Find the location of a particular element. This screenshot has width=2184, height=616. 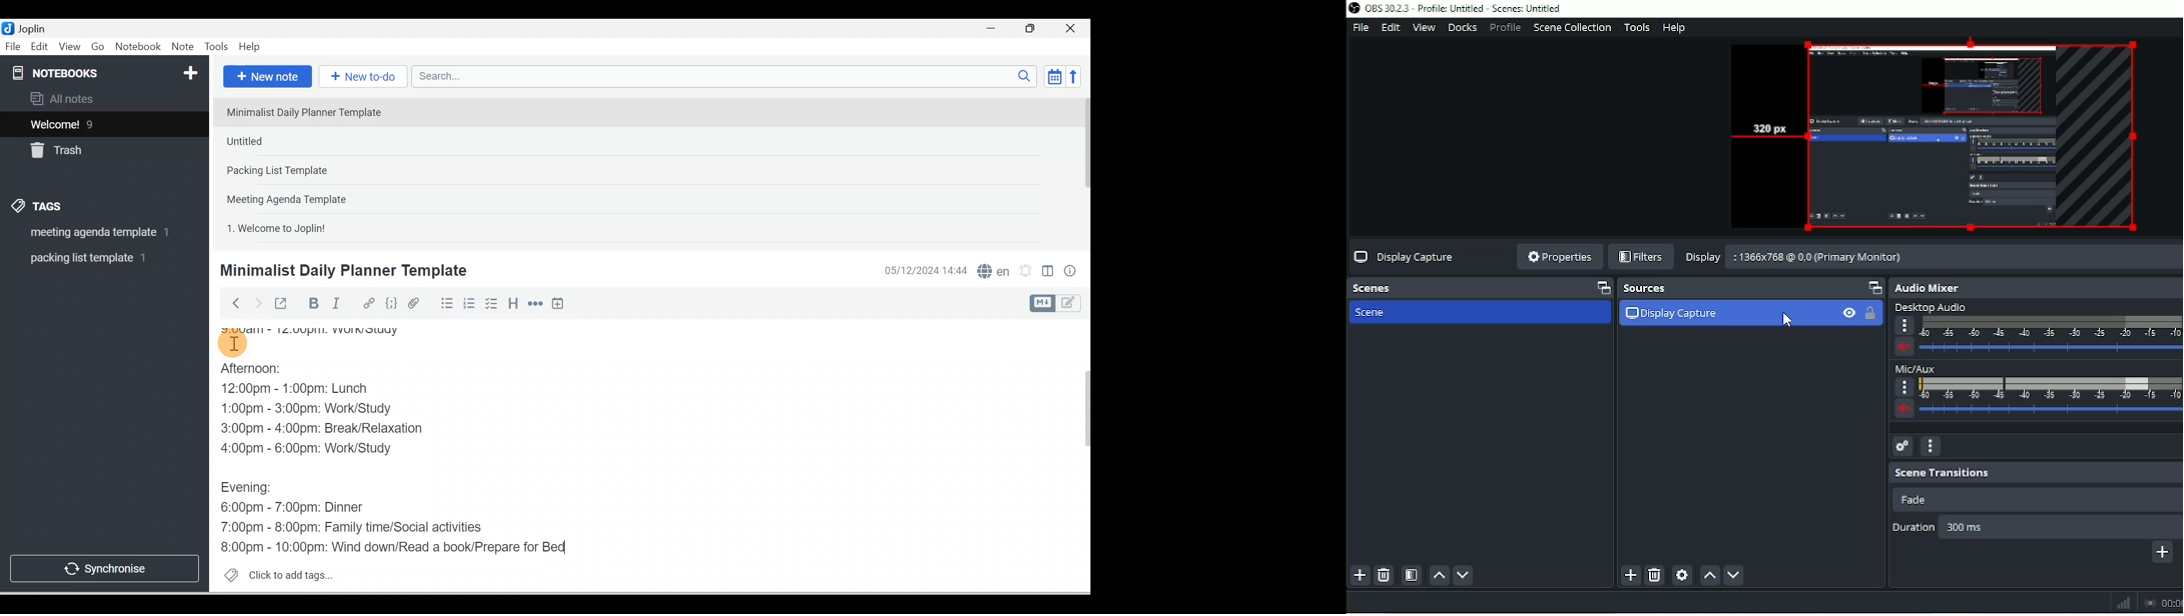

Display capture is located at coordinates (1405, 257).